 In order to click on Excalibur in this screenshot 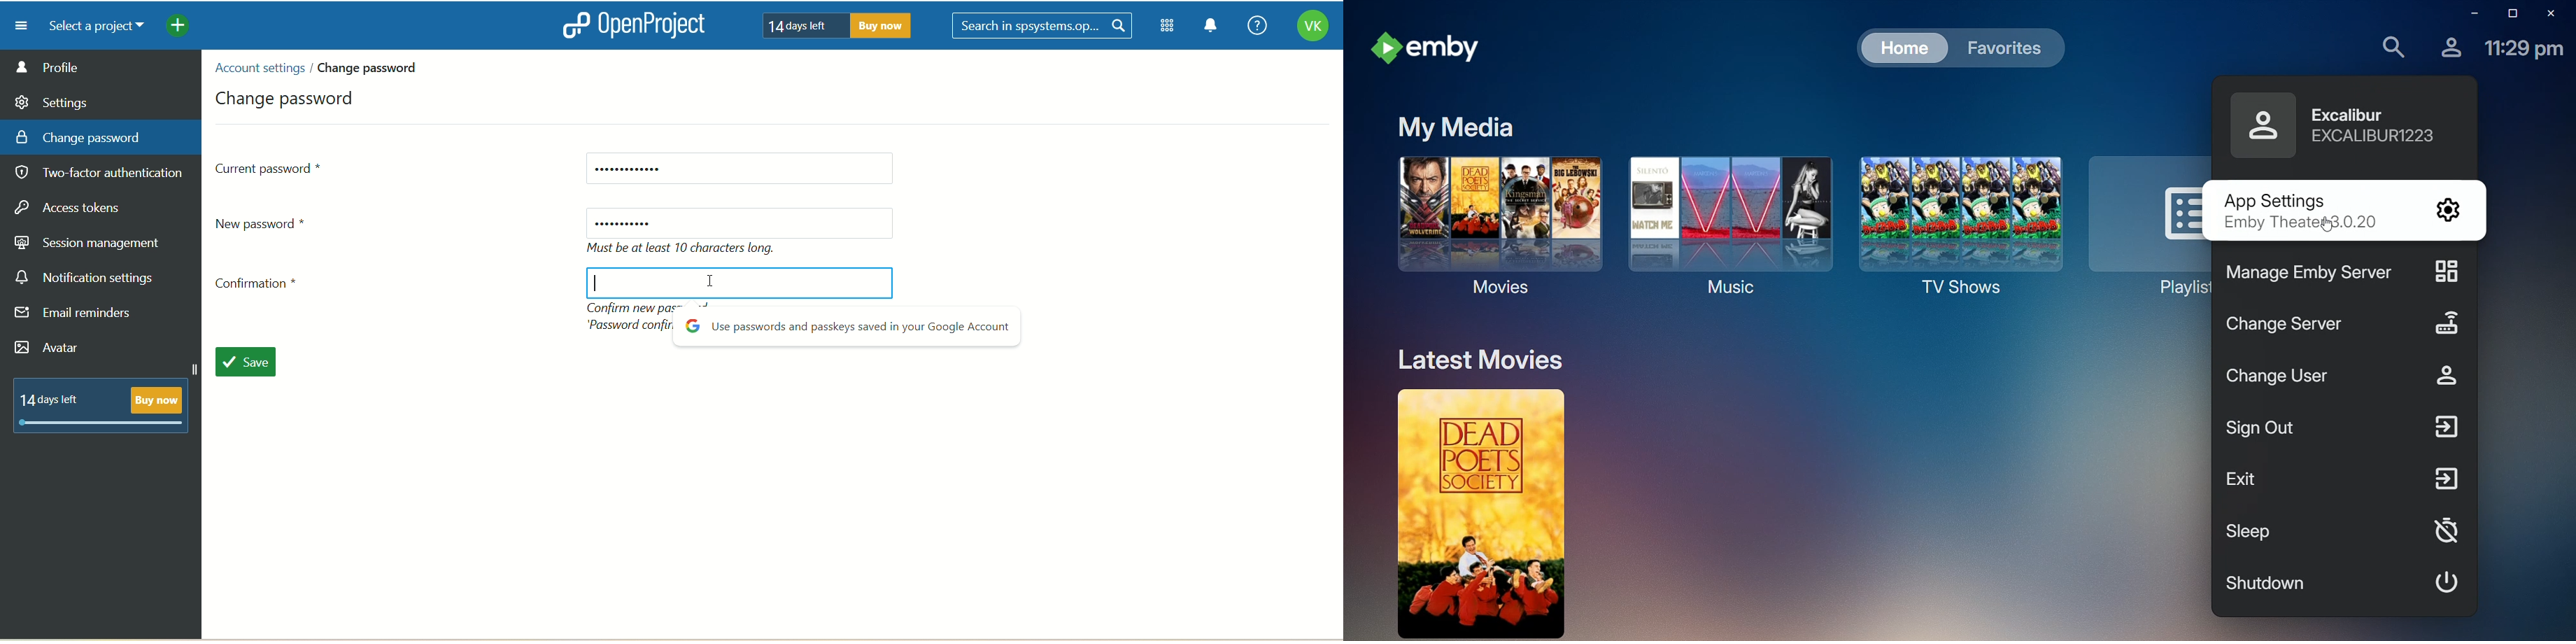, I will do `click(2335, 130)`.